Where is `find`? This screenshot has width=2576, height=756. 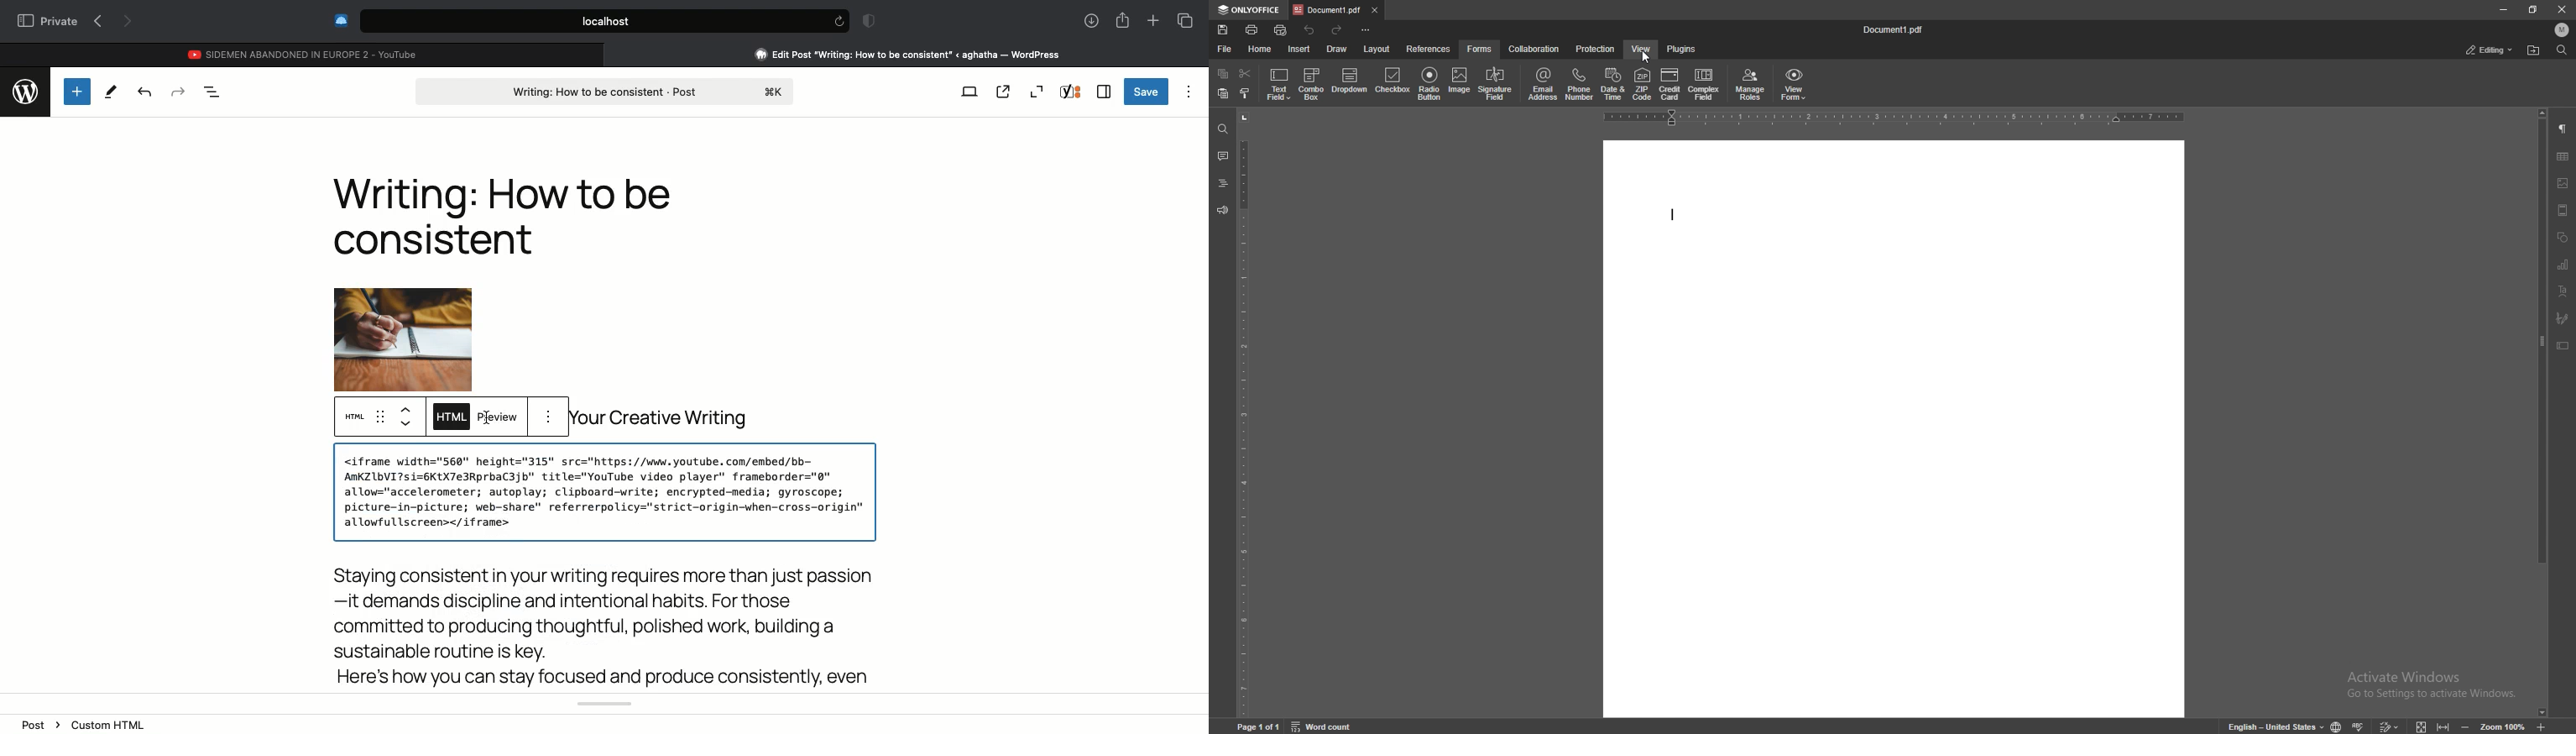 find is located at coordinates (2561, 51).